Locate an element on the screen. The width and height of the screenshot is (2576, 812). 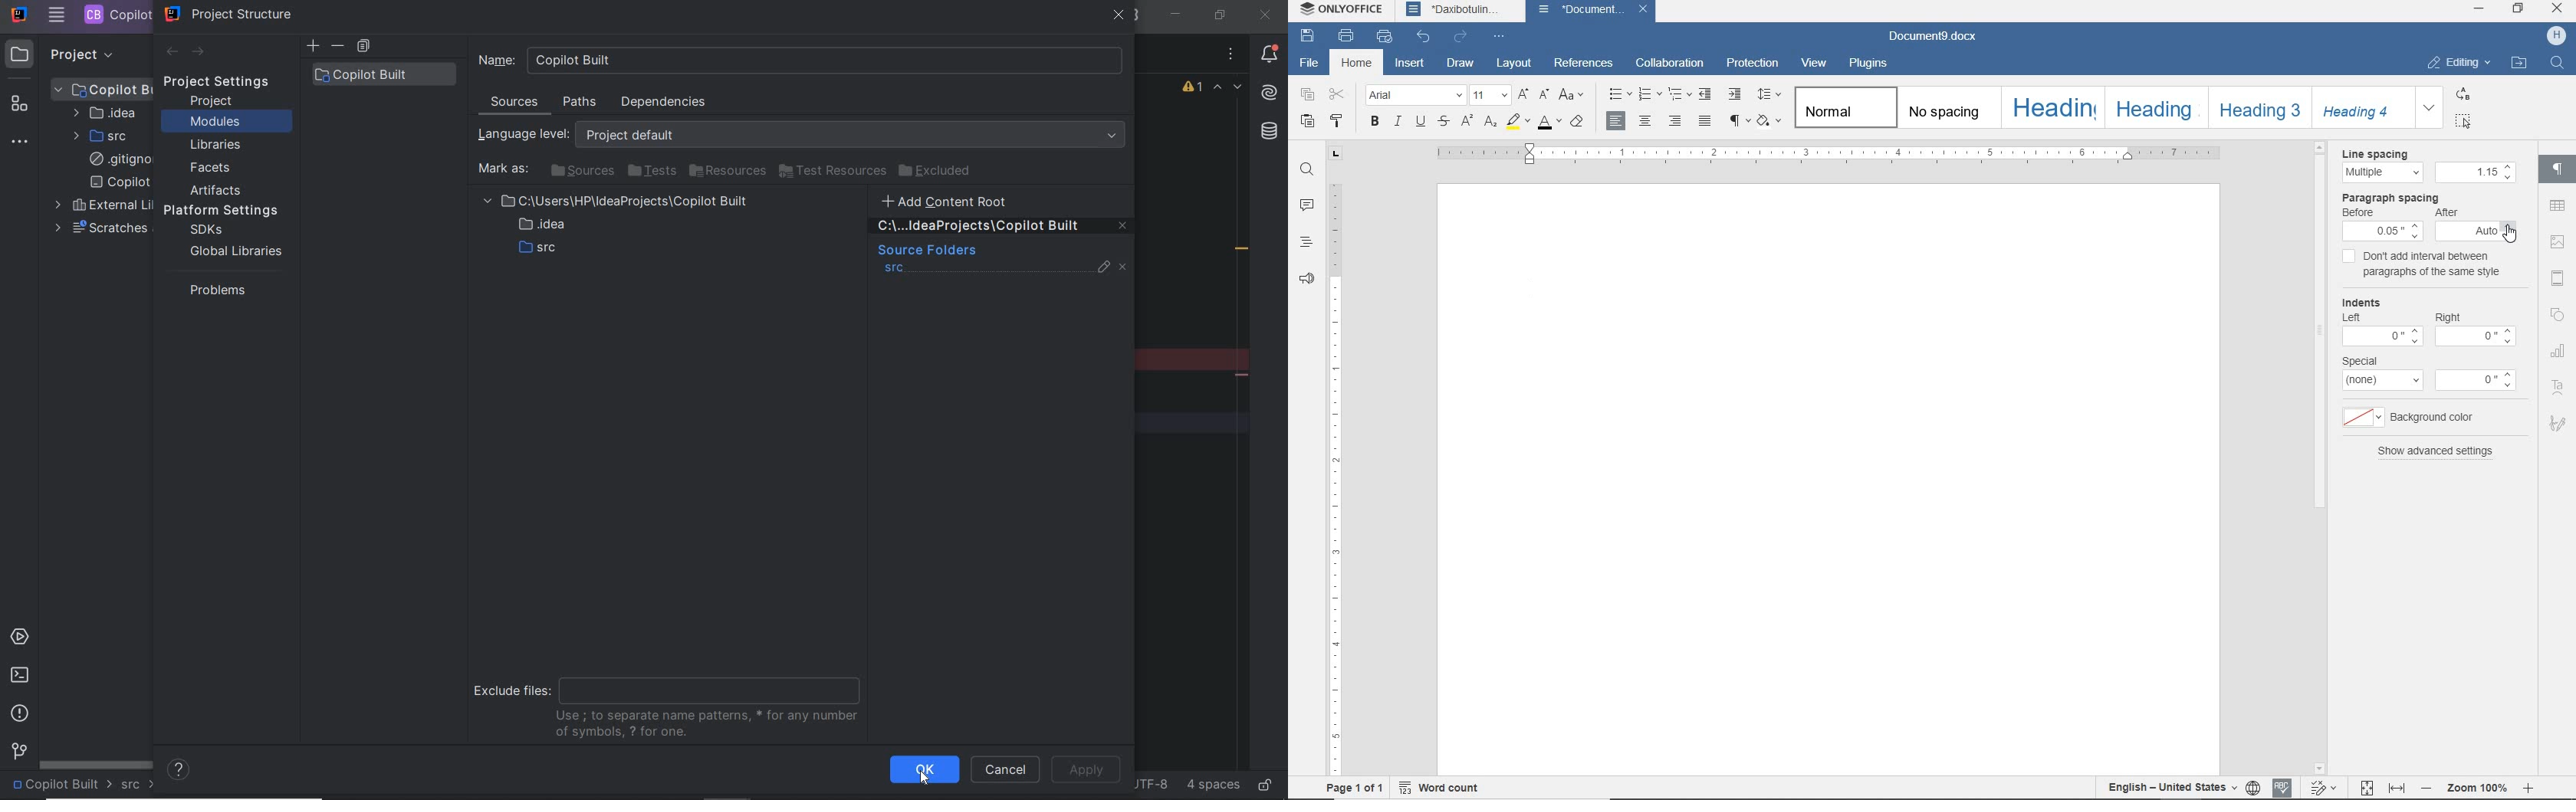
line spacing is located at coordinates (2374, 154).